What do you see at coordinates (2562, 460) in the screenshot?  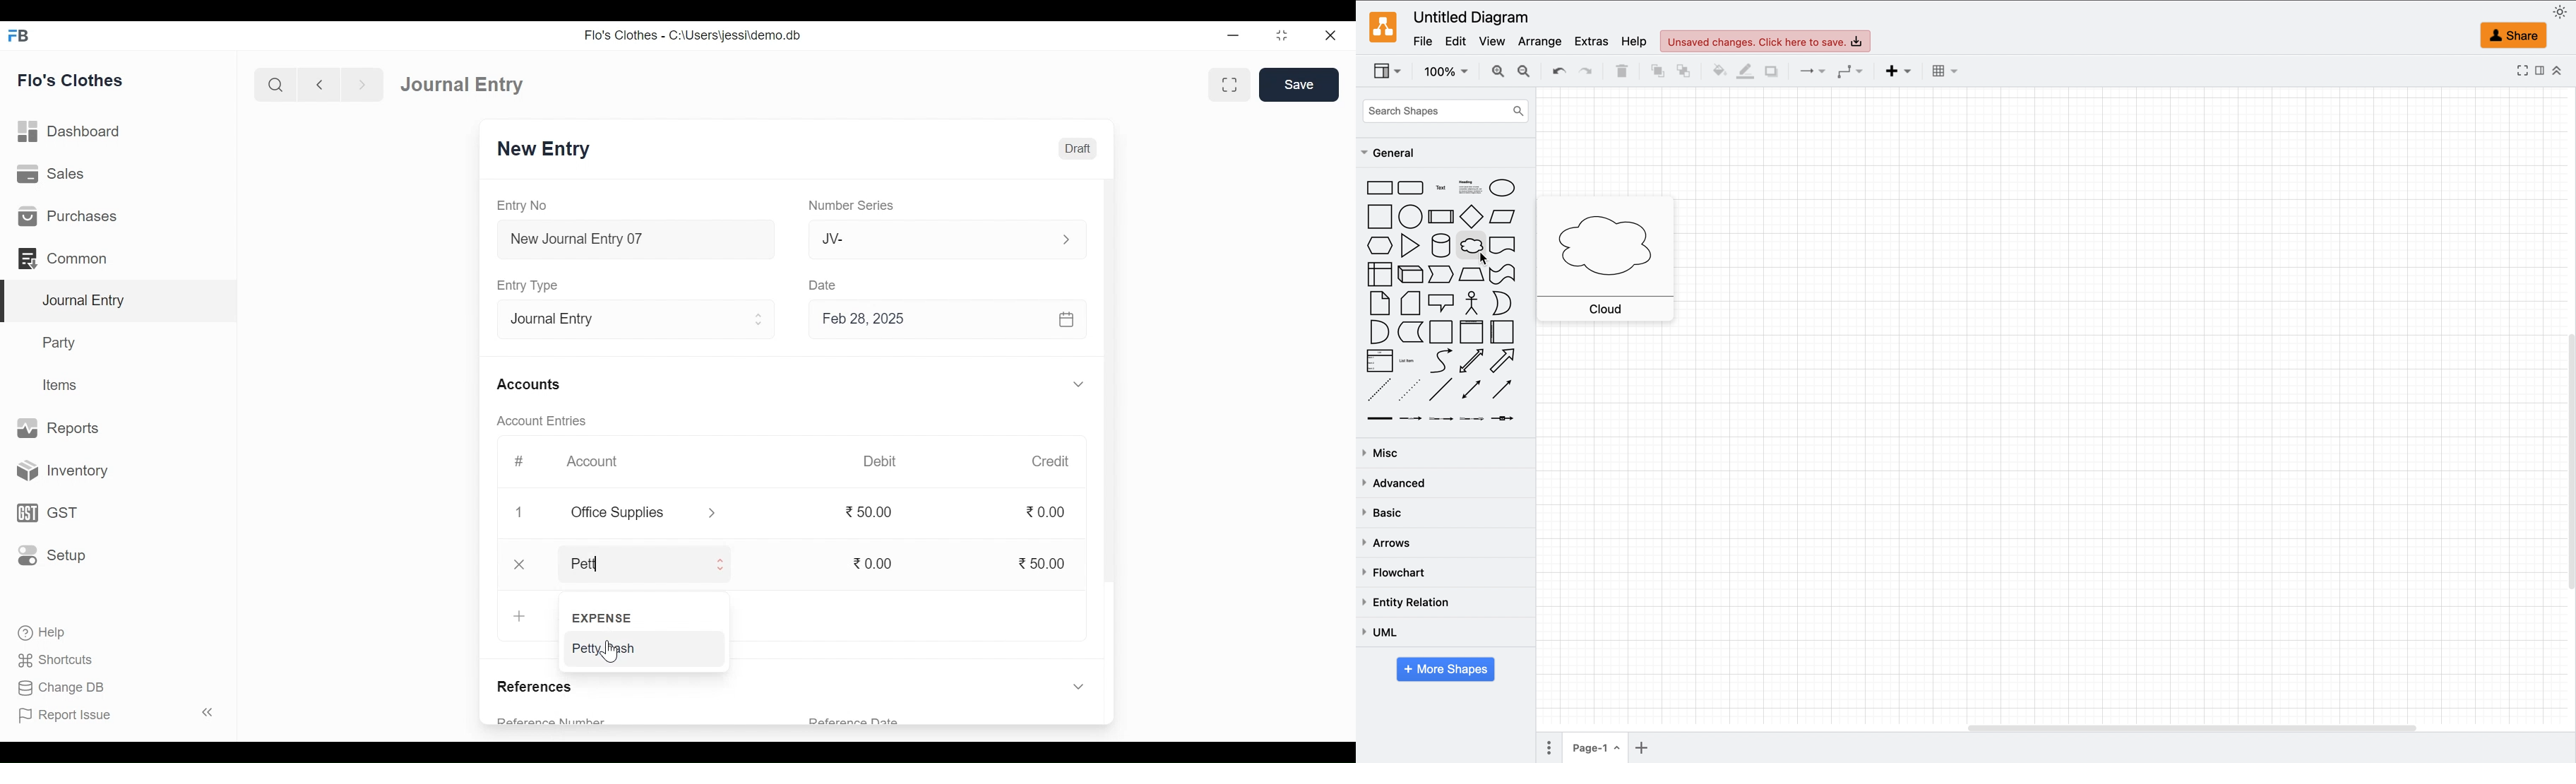 I see `vertical page scroll bar` at bounding box center [2562, 460].